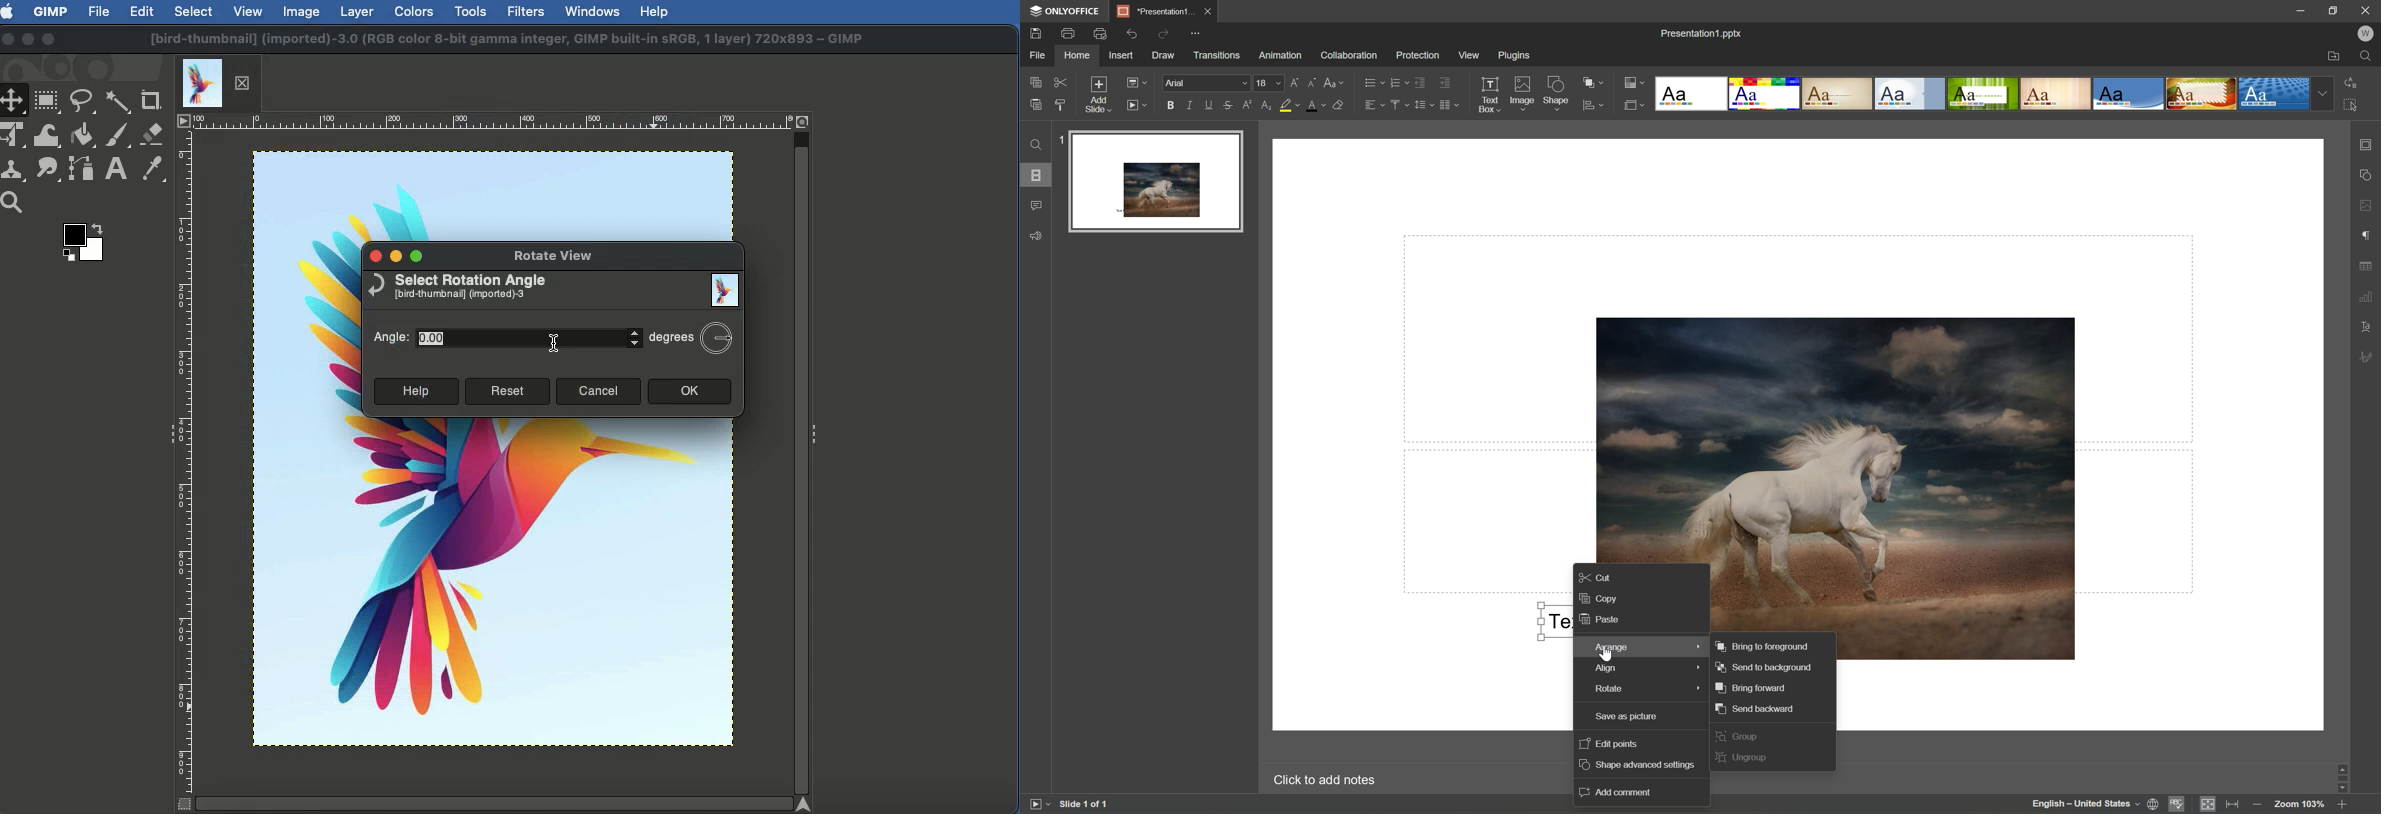 This screenshot has width=2408, height=840. I want to click on Presentation1..., so click(1154, 11).